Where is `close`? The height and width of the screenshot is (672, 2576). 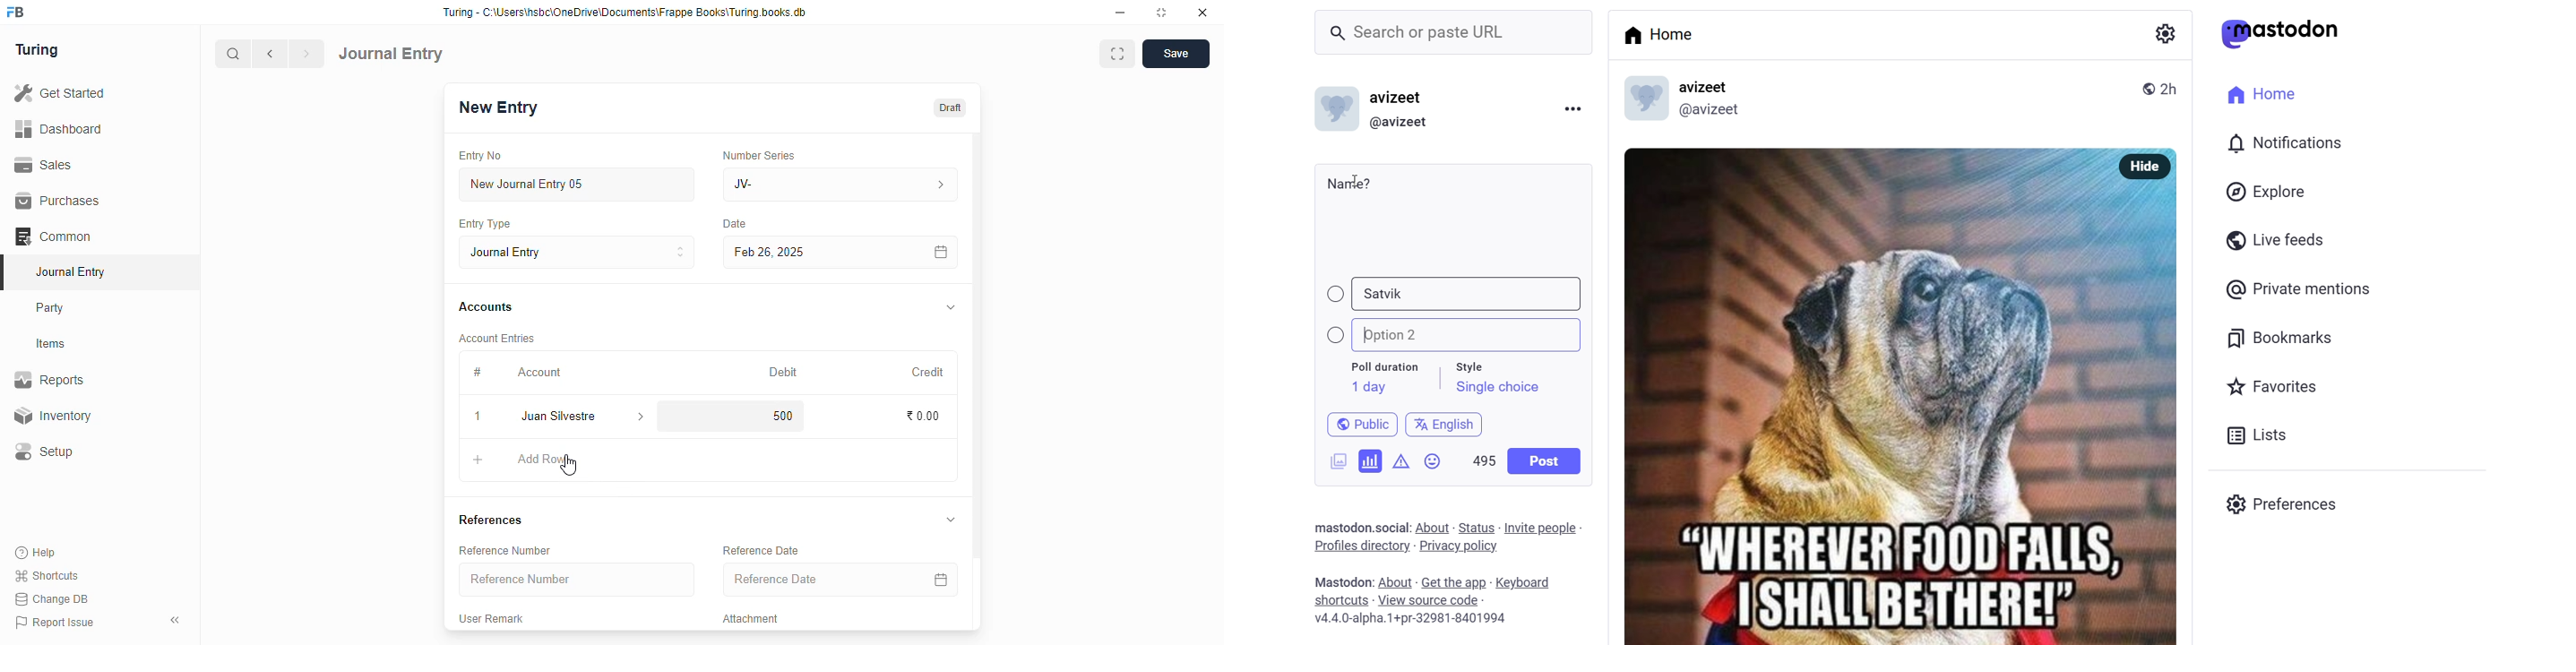 close is located at coordinates (1202, 13).